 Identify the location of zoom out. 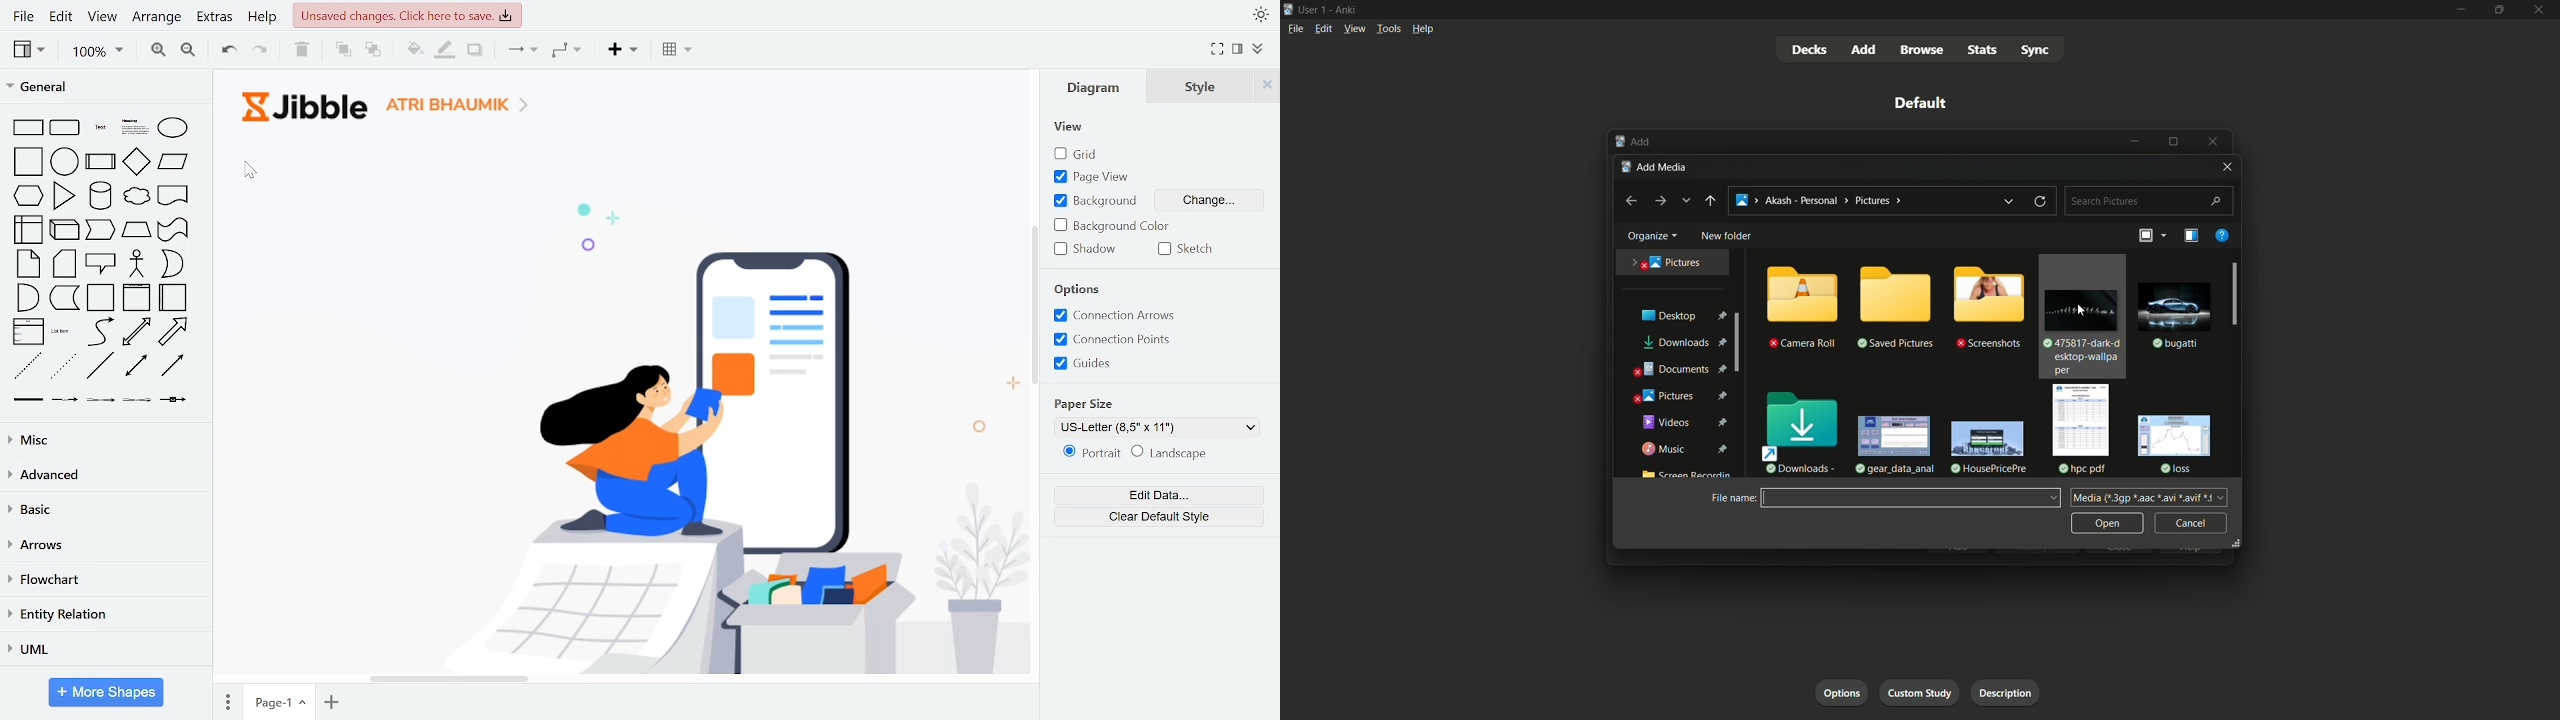
(190, 51).